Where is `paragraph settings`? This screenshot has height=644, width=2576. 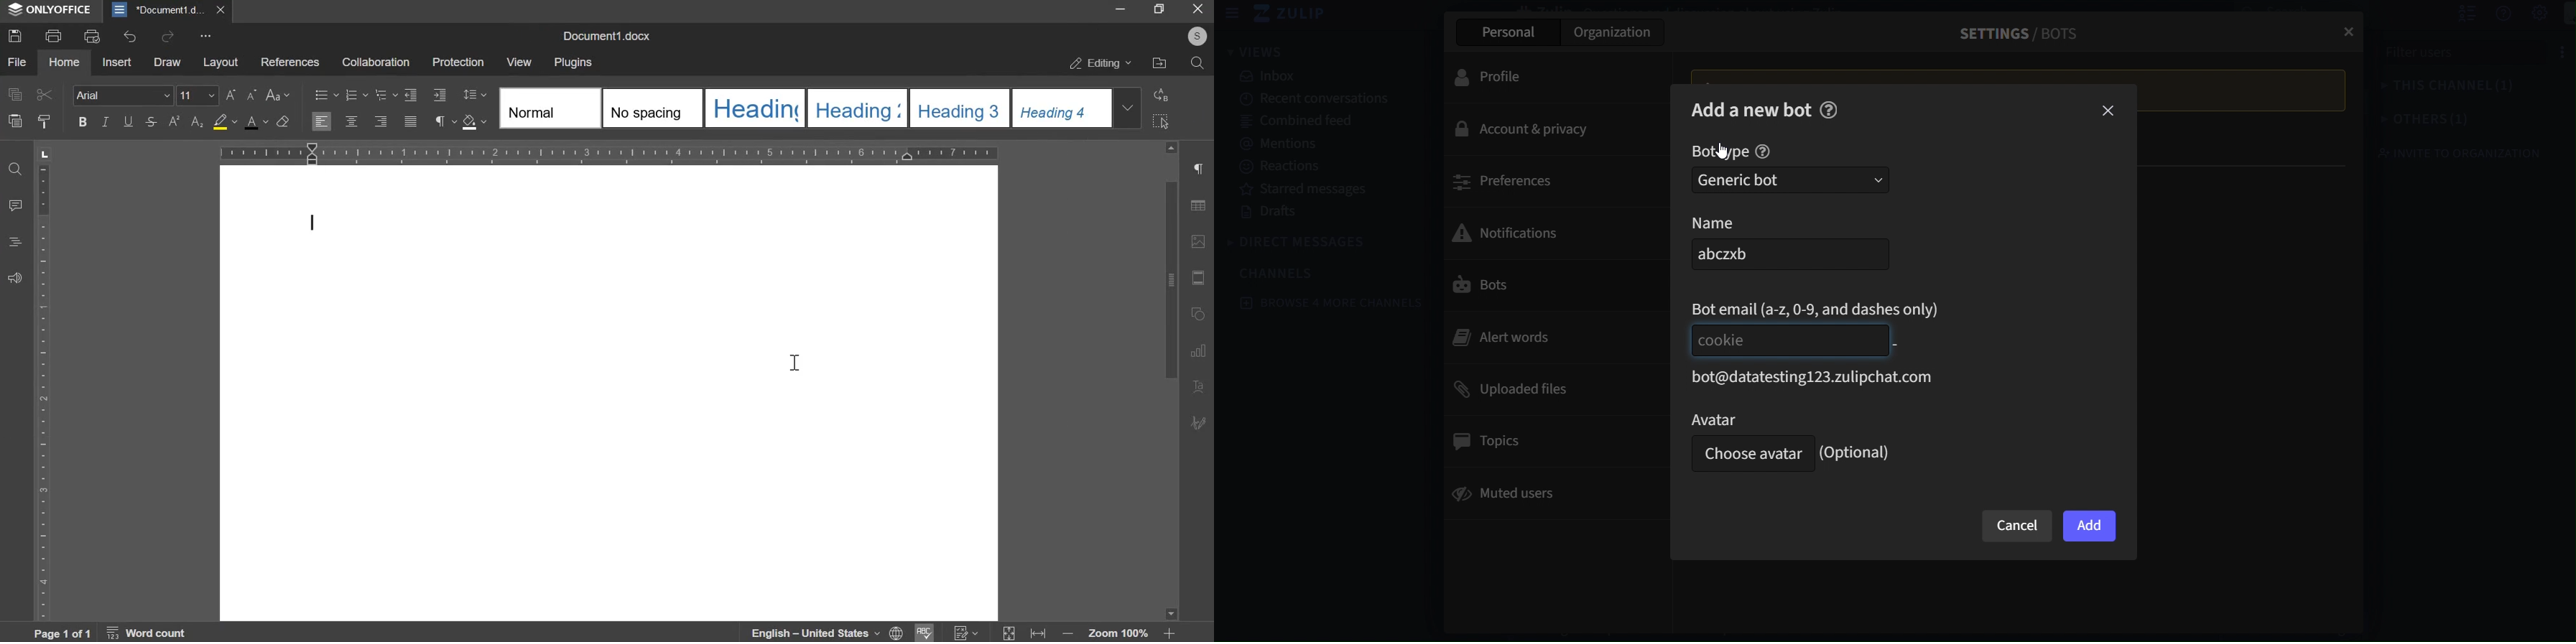
paragraph settings is located at coordinates (1200, 168).